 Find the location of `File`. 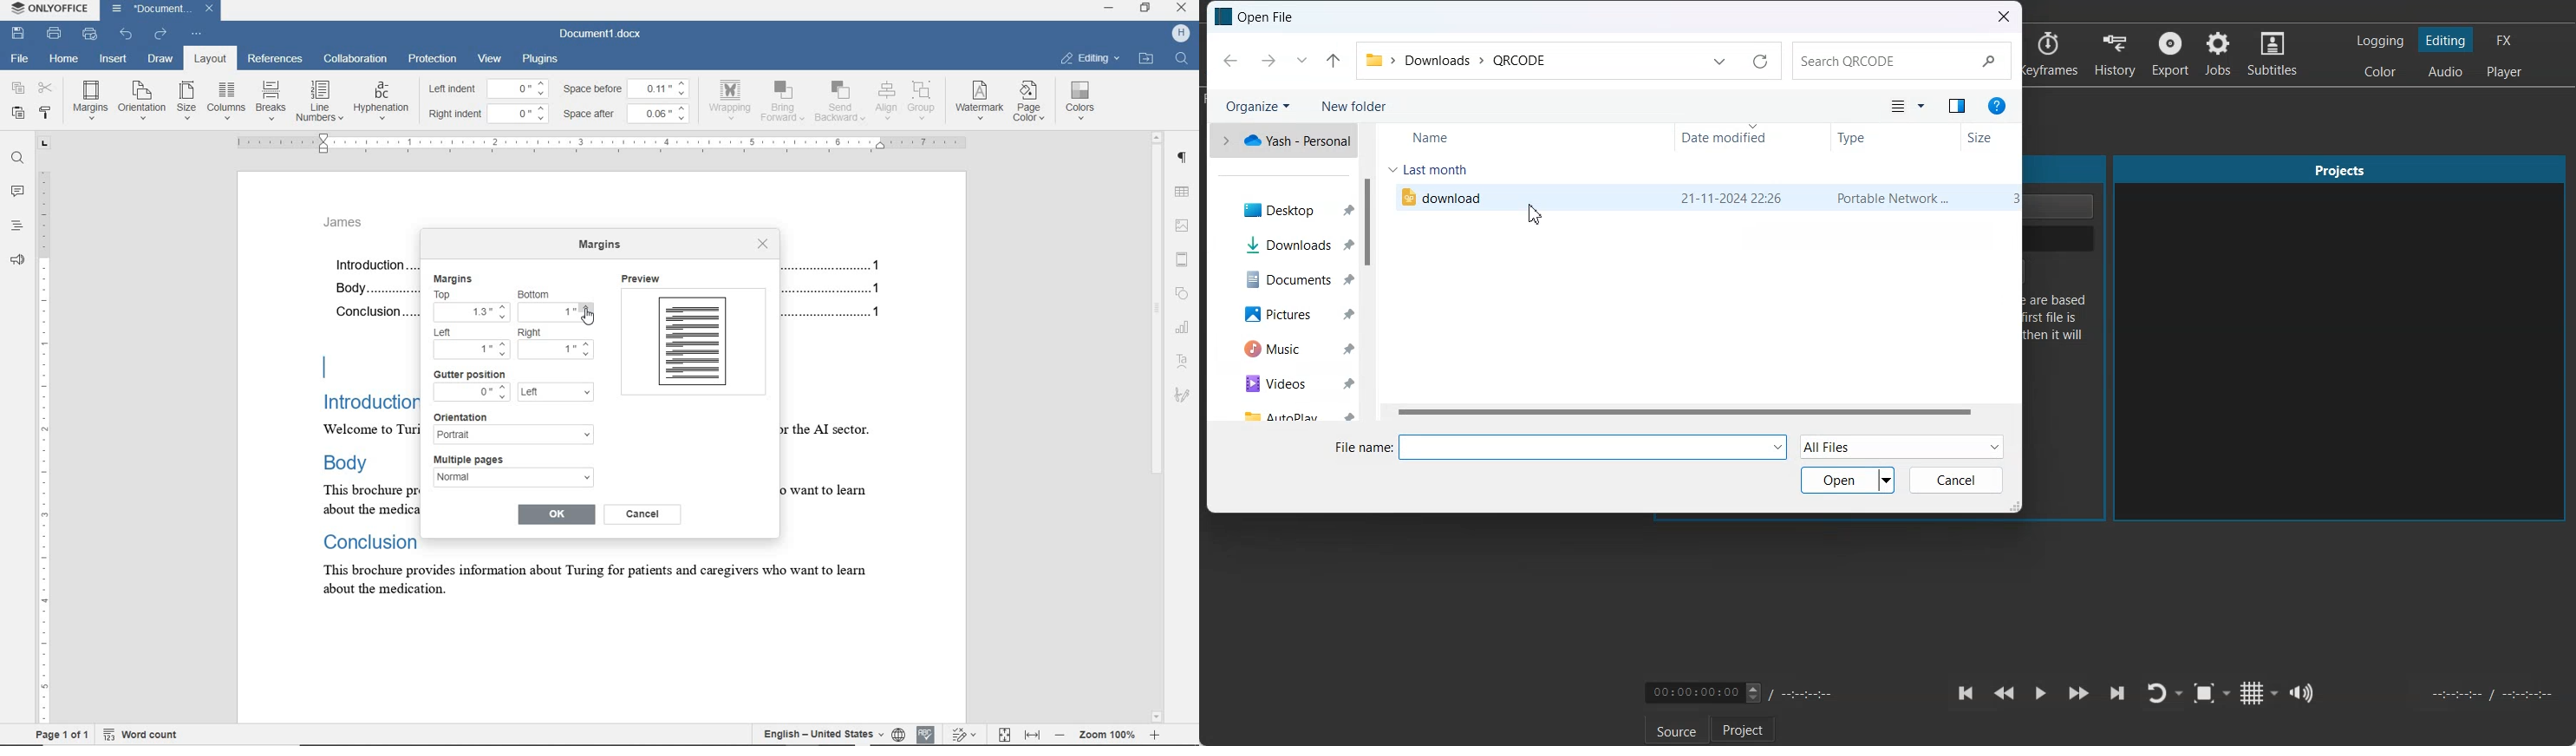

File is located at coordinates (1438, 195).